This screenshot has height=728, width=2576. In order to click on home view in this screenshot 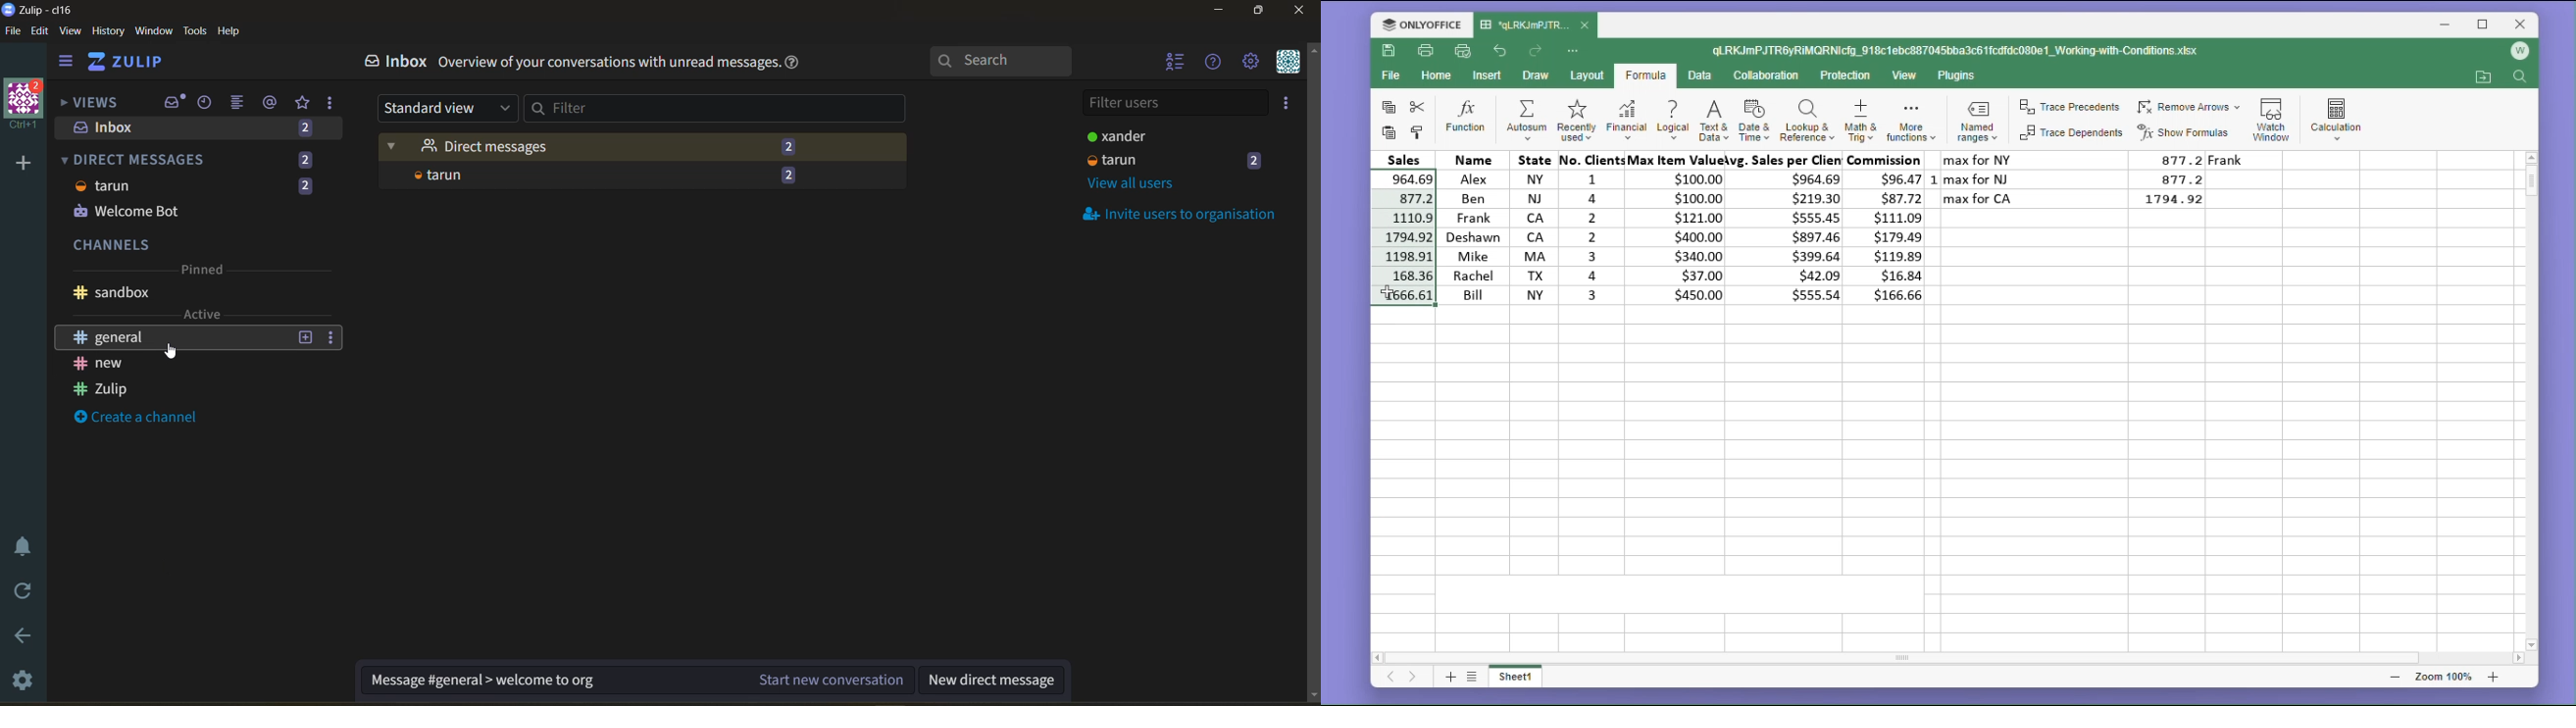, I will do `click(135, 65)`.